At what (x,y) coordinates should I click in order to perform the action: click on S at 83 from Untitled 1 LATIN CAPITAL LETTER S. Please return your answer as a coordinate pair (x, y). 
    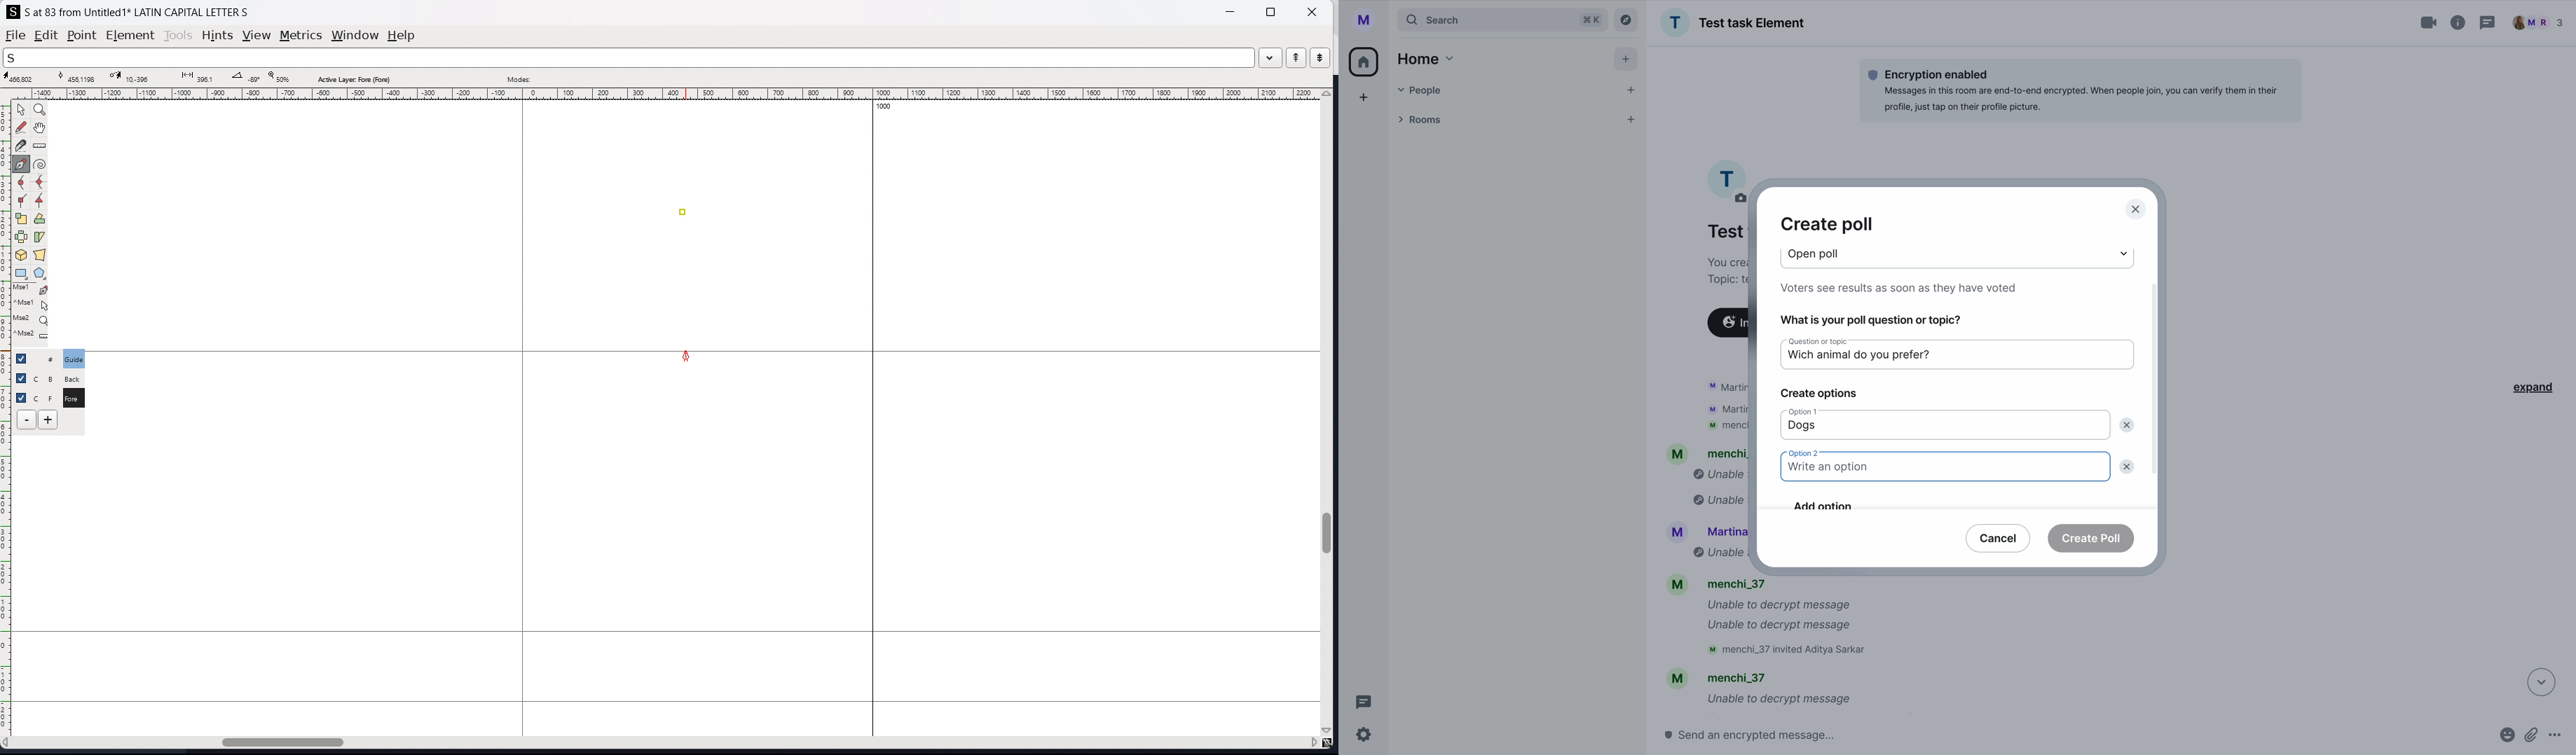
    Looking at the image, I should click on (137, 11).